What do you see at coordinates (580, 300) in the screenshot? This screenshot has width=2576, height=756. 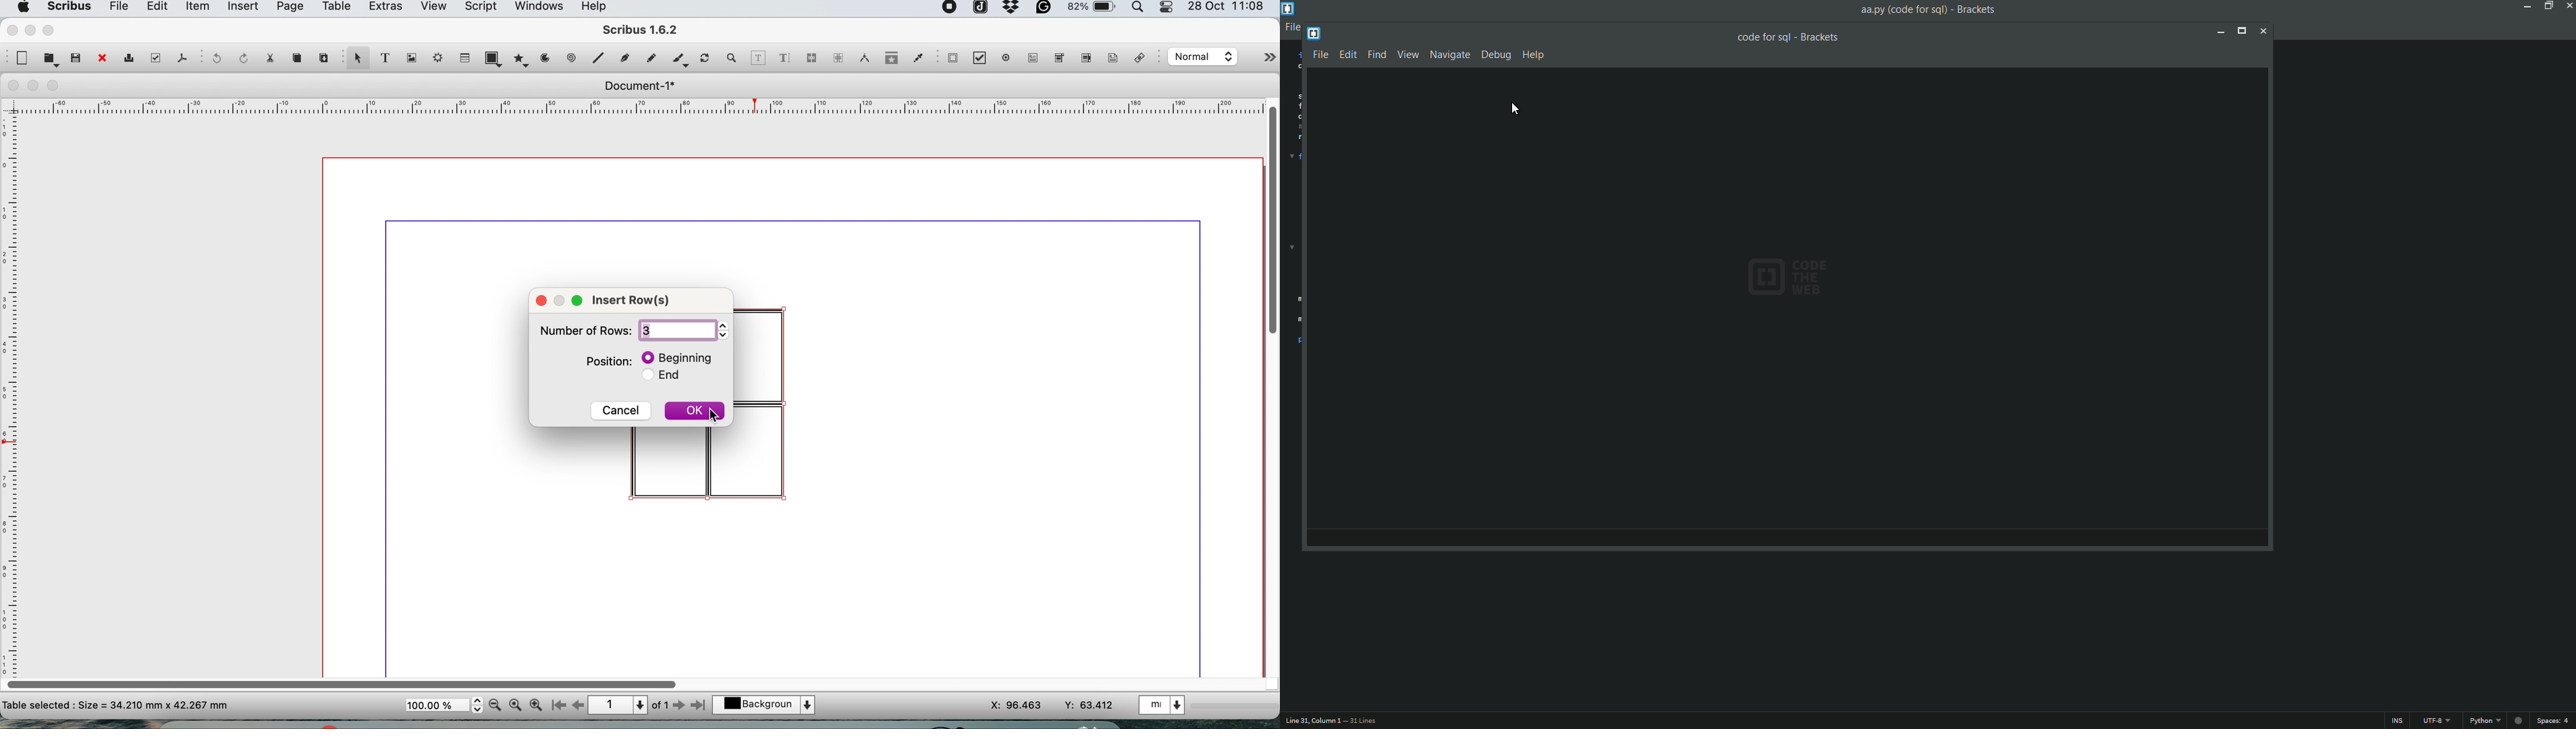 I see `maximize` at bounding box center [580, 300].